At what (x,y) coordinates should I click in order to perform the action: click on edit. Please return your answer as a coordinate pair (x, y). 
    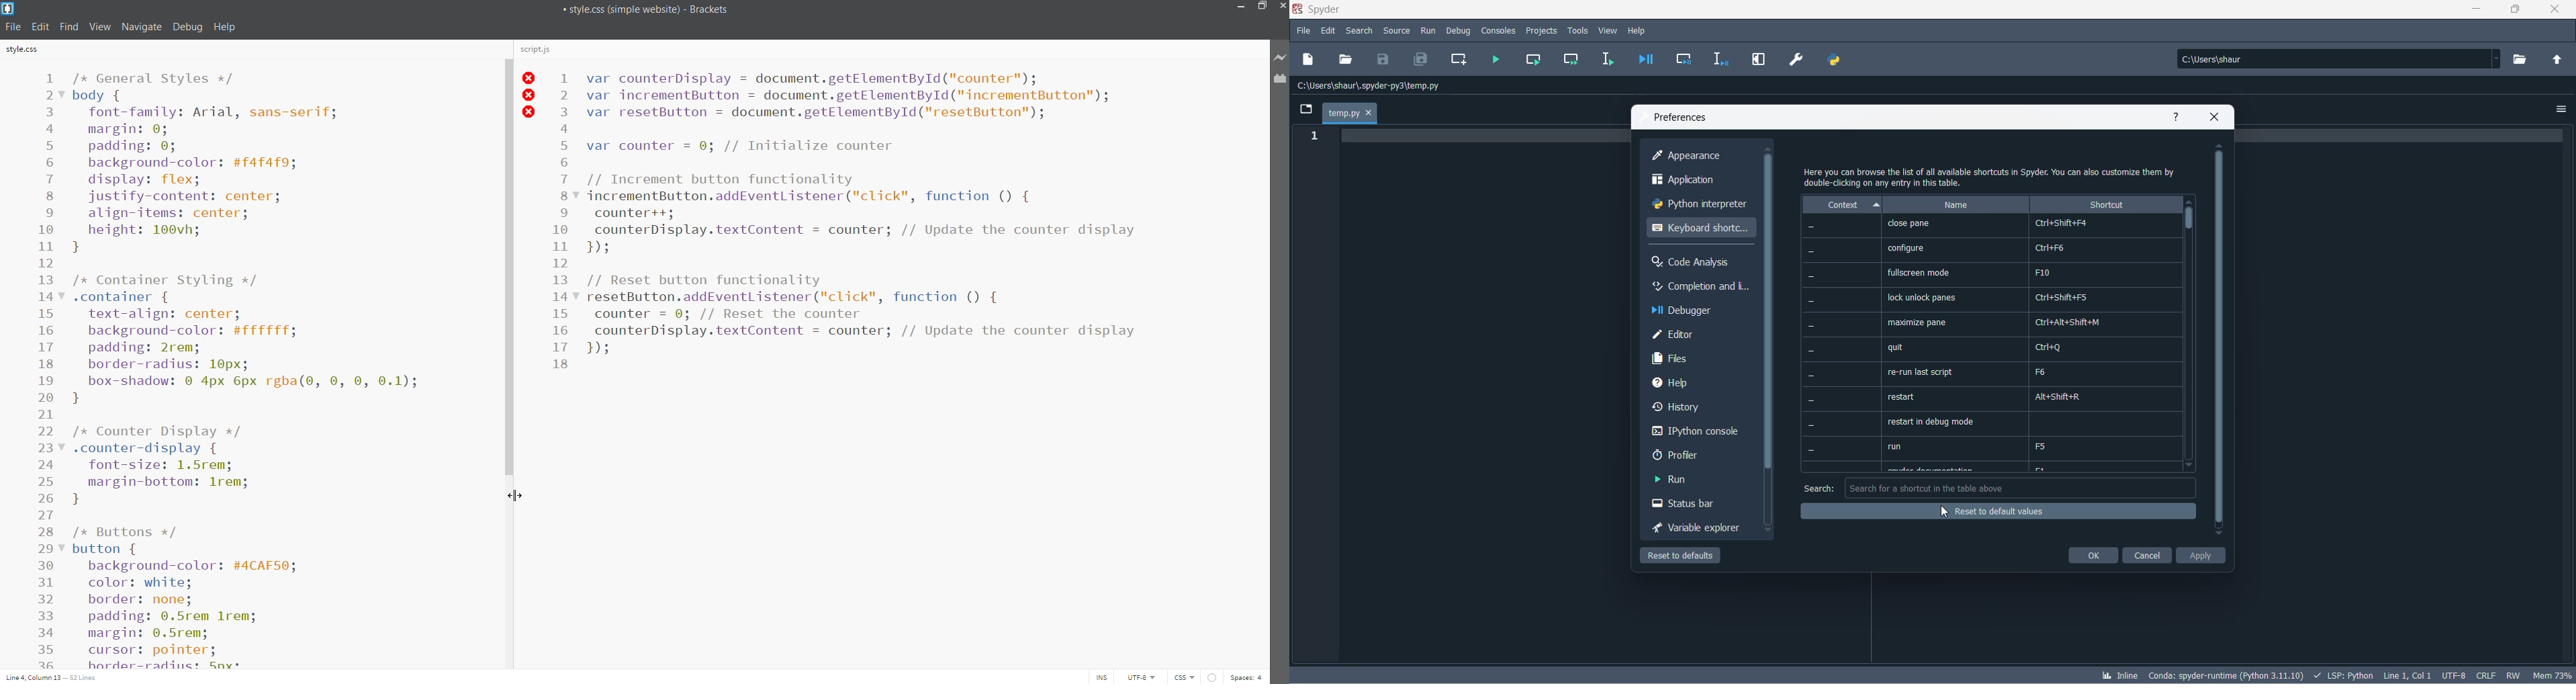
    Looking at the image, I should click on (40, 27).